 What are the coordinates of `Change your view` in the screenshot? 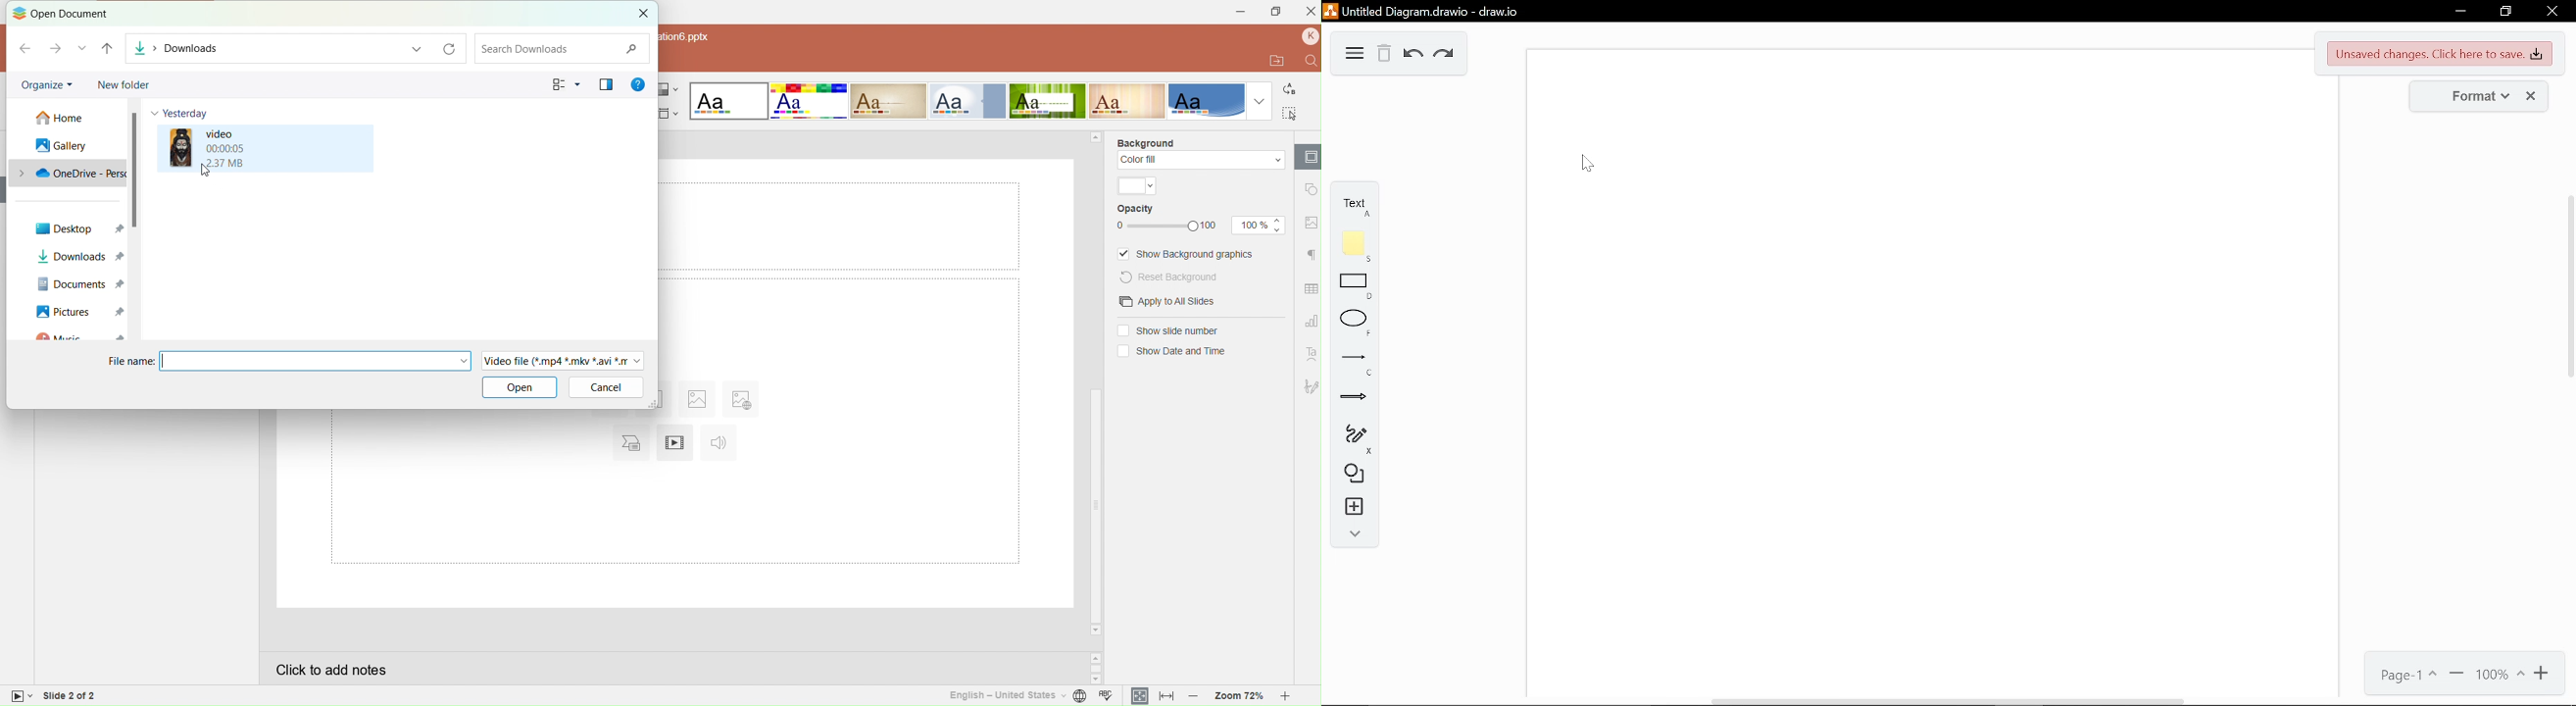 It's located at (565, 83).